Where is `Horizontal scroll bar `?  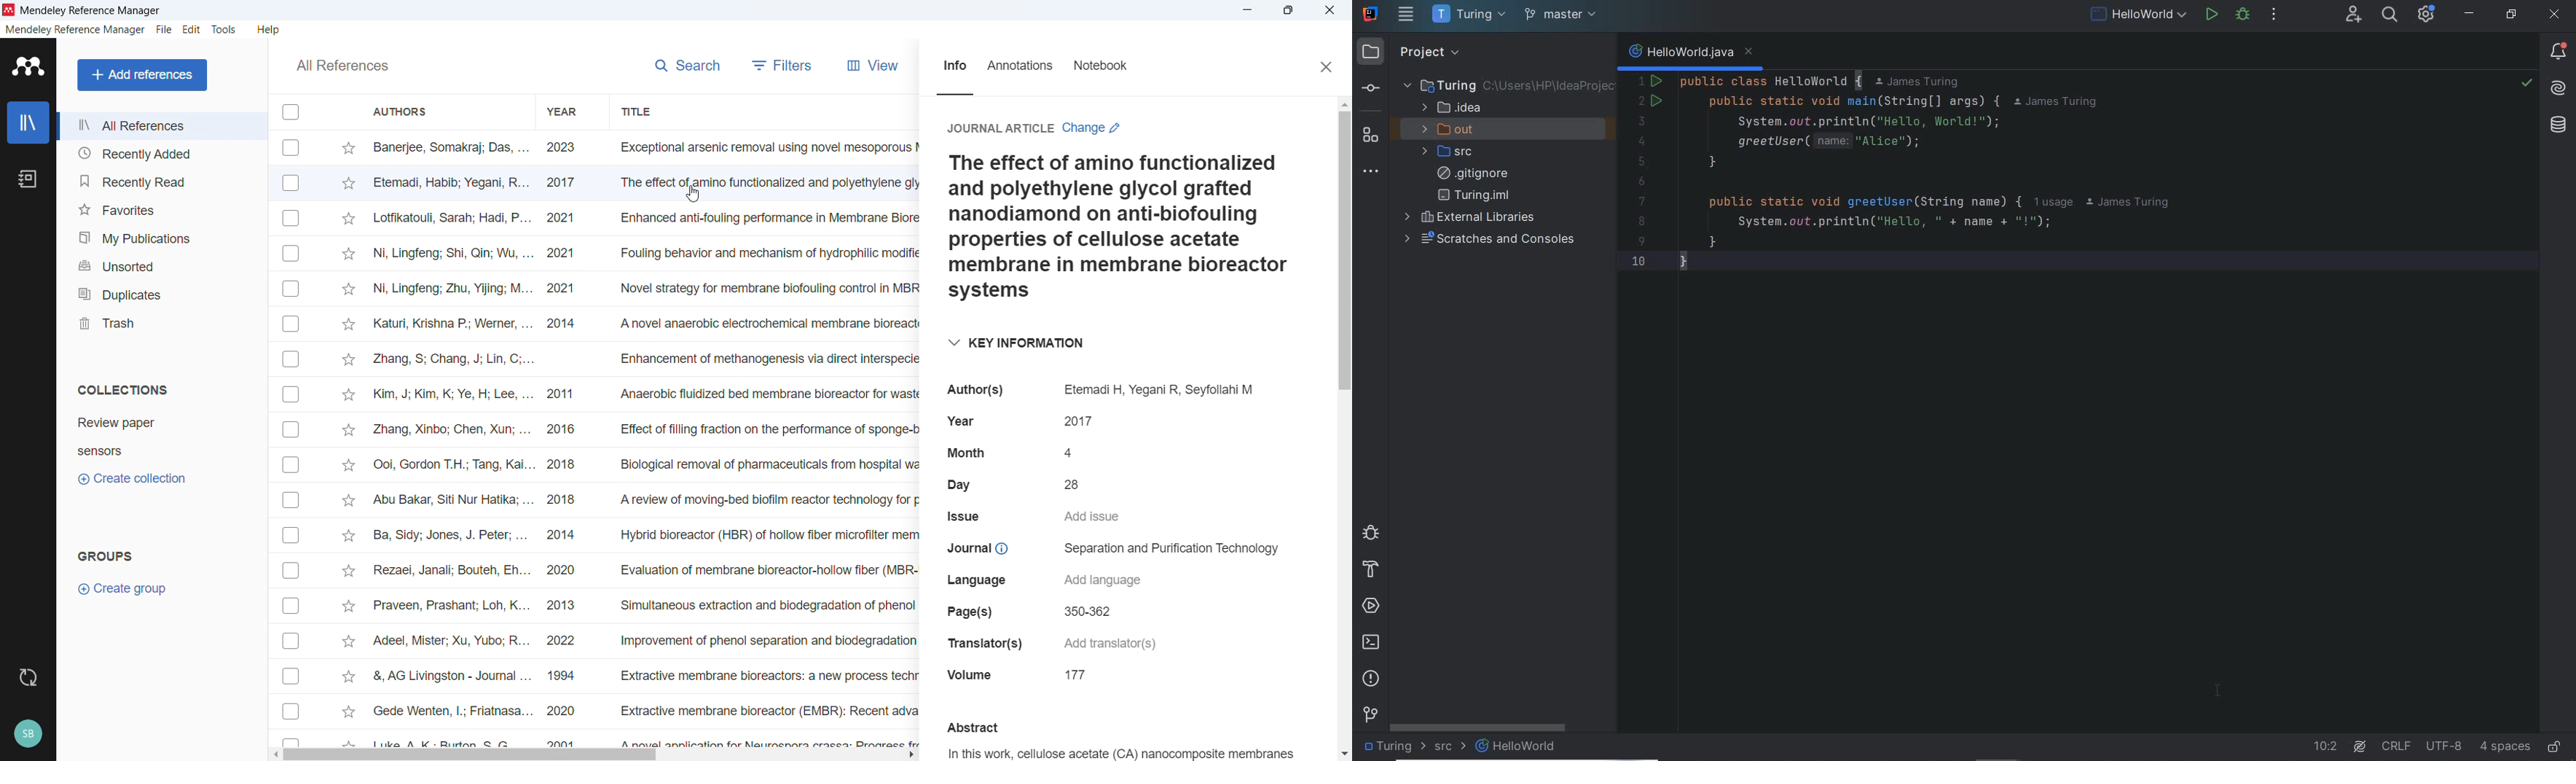
Horizontal scroll bar  is located at coordinates (471, 755).